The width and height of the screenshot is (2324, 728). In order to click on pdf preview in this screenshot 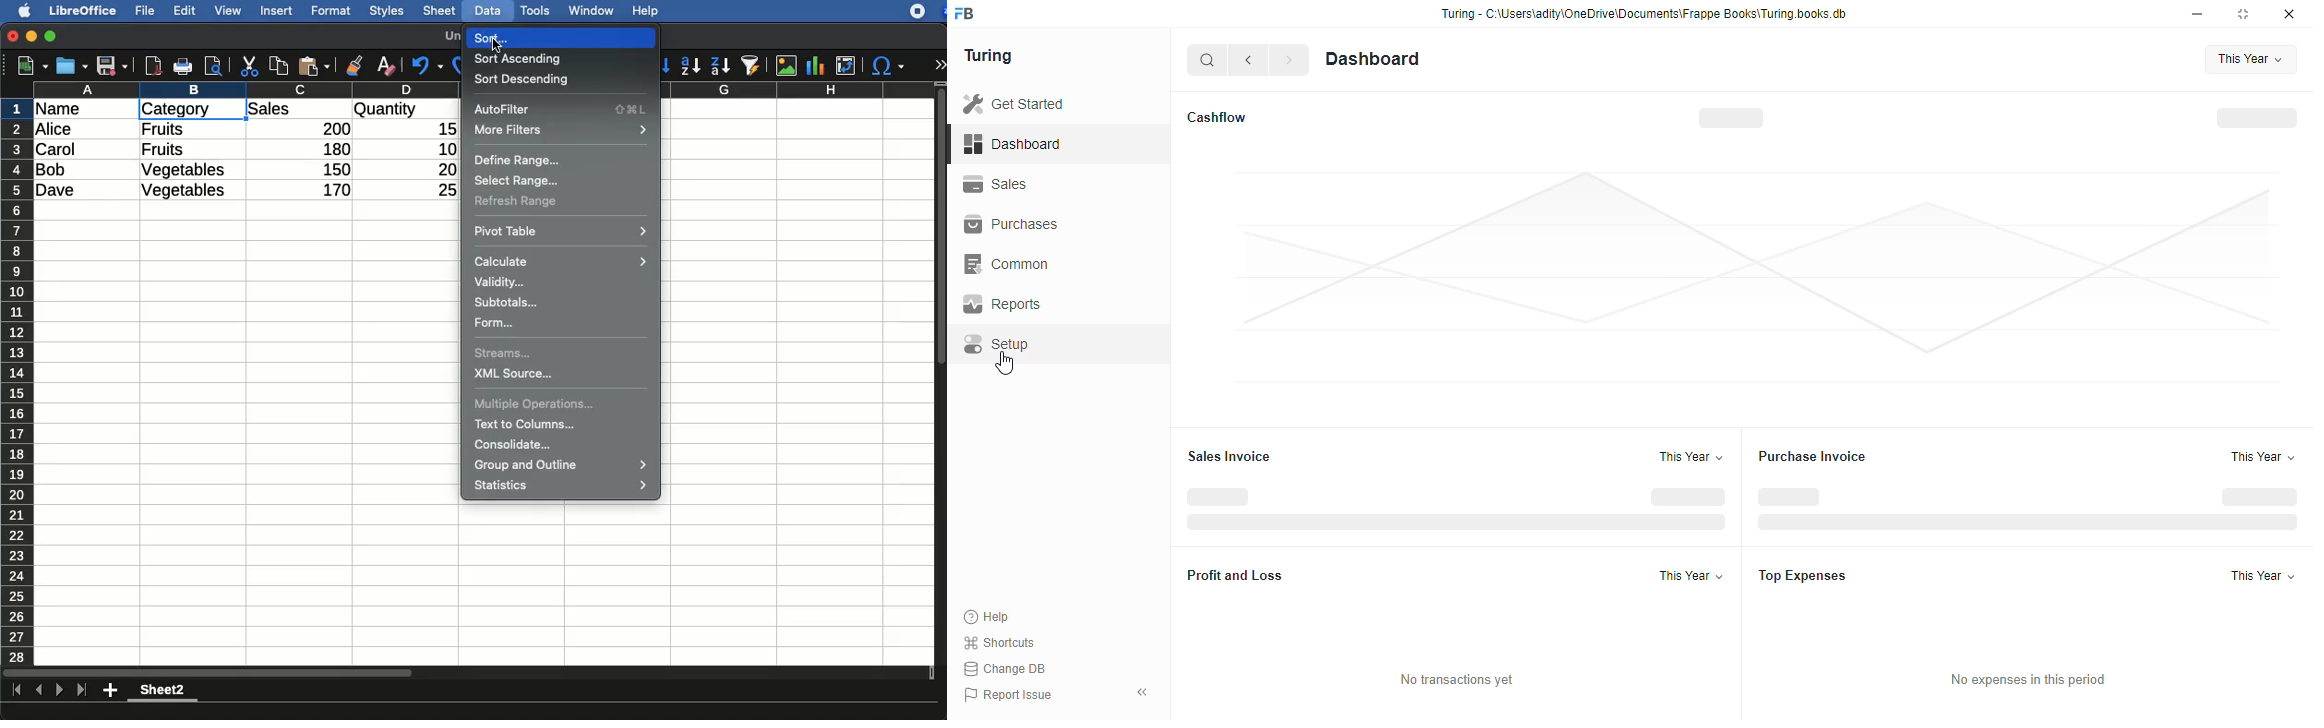, I will do `click(154, 66)`.